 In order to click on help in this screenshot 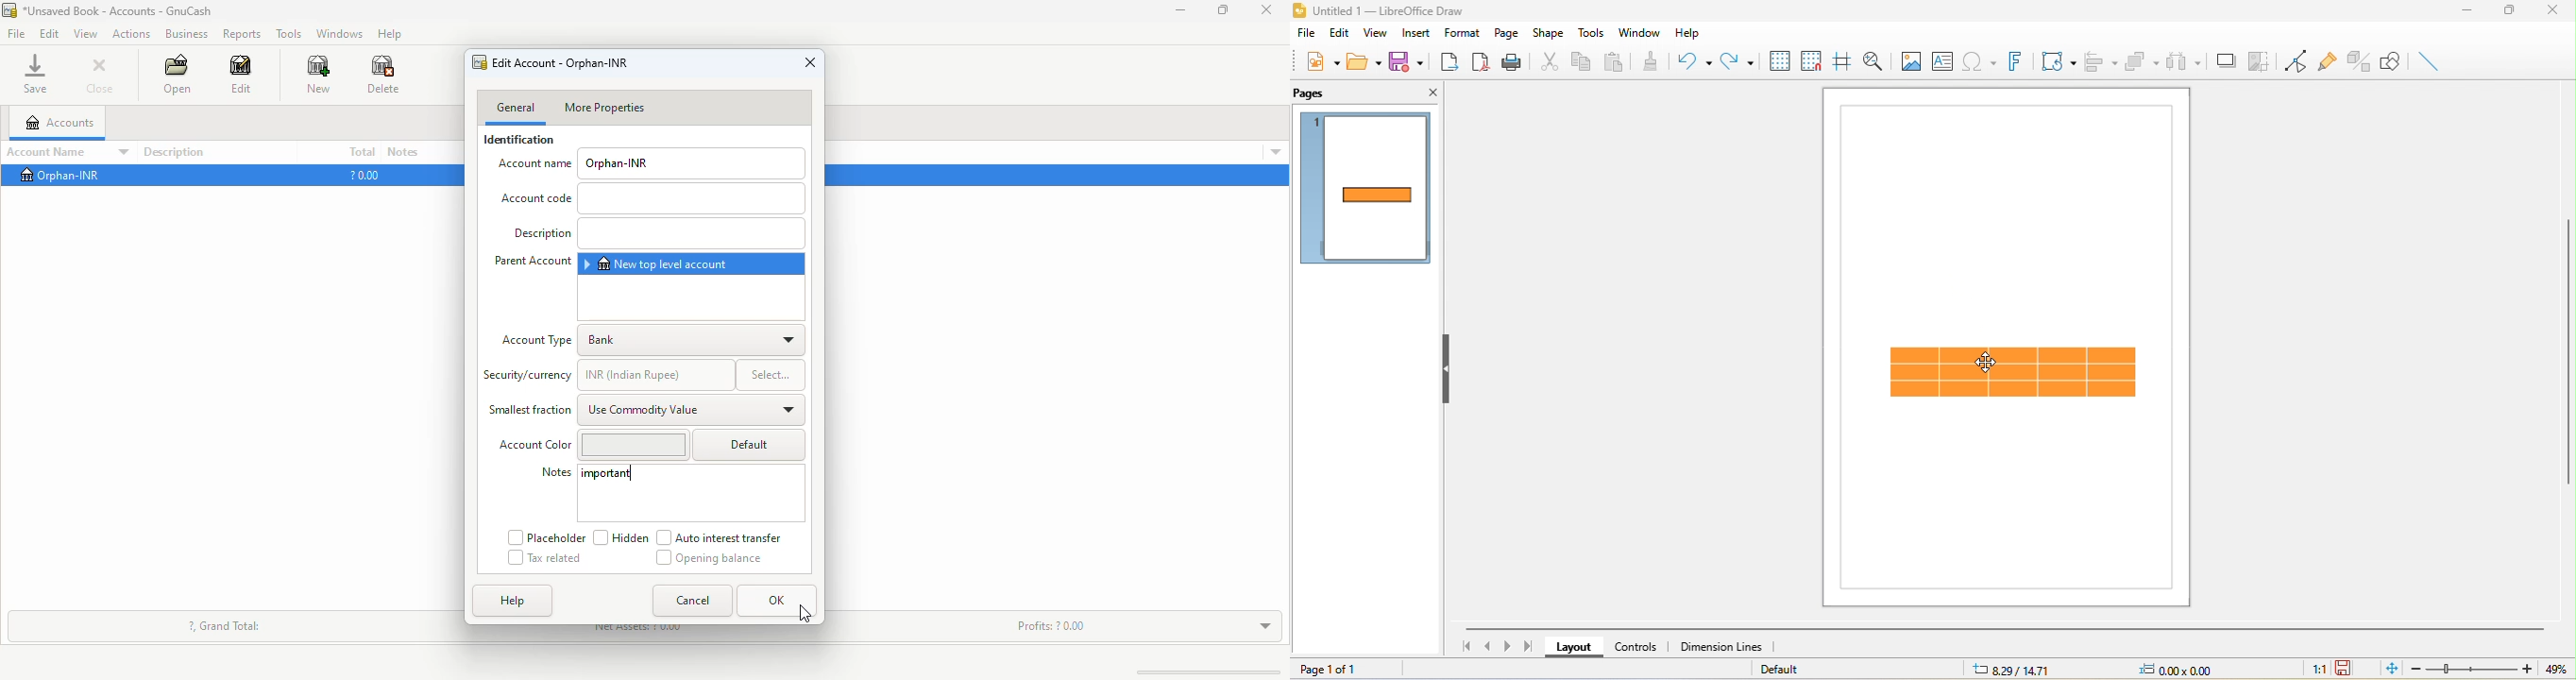, I will do `click(392, 34)`.